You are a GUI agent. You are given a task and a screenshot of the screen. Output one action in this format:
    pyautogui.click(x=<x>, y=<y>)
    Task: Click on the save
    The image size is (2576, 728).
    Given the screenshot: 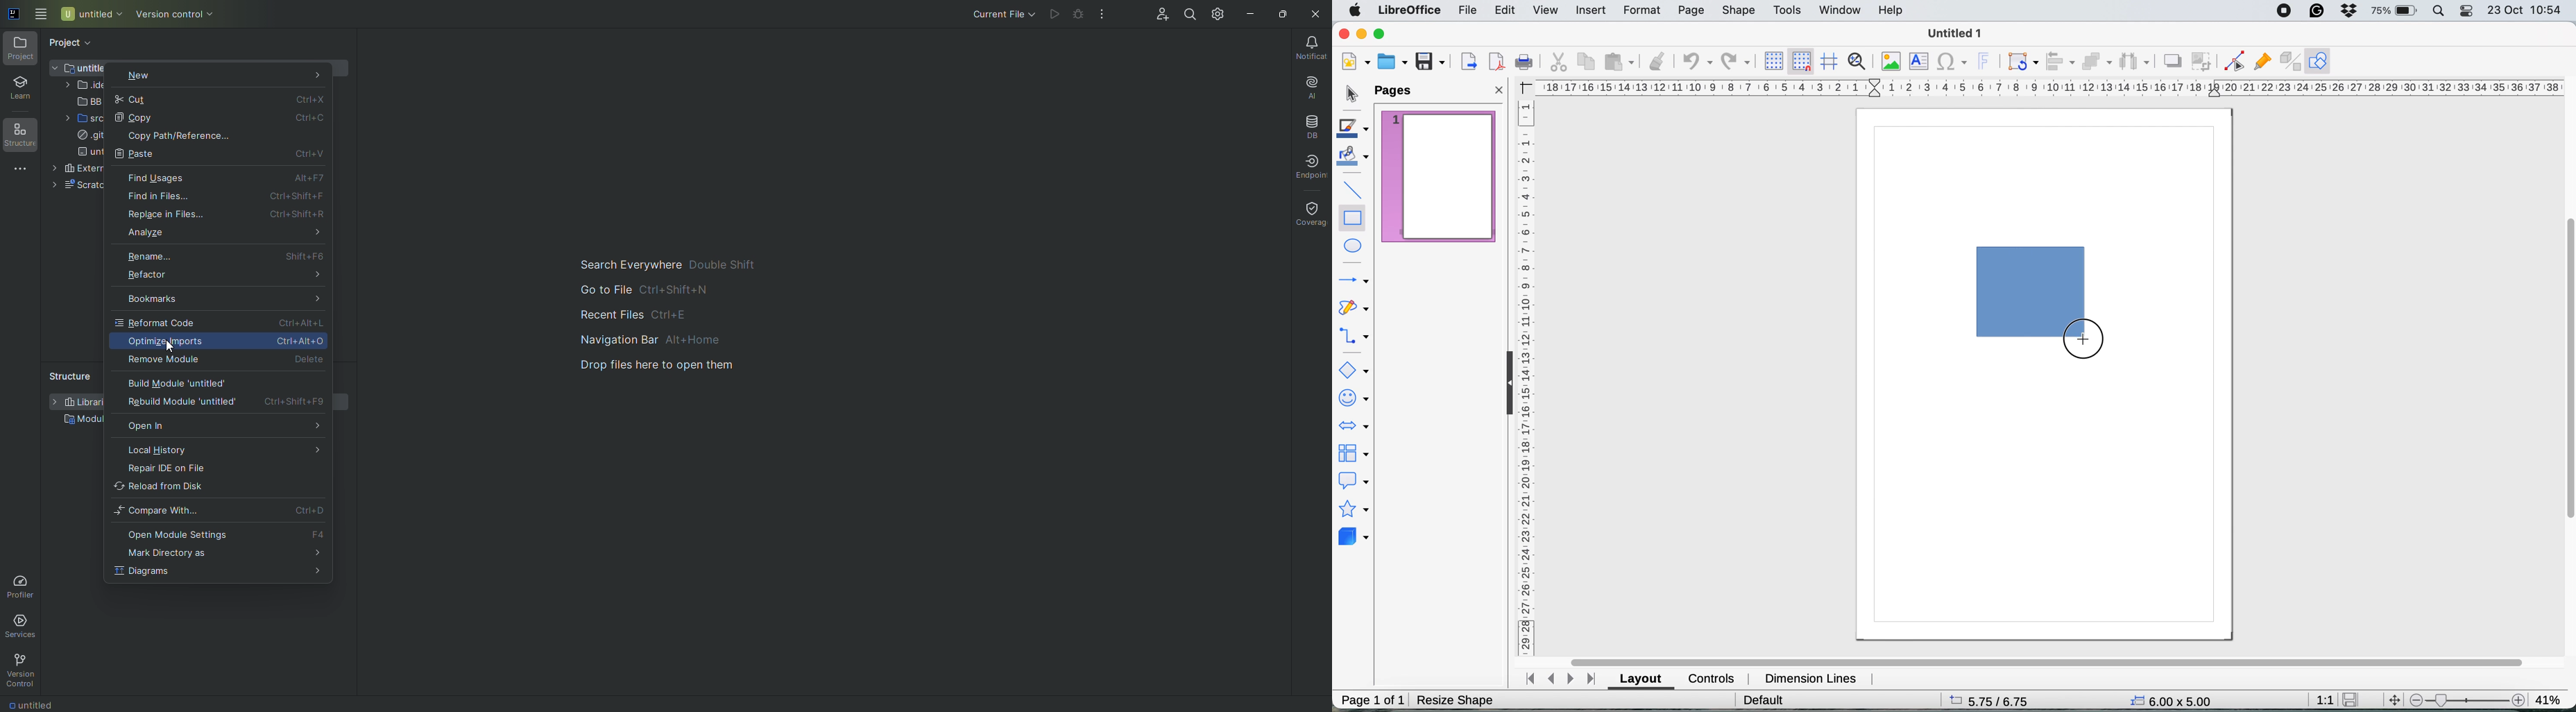 What is the action you would take?
    pyautogui.click(x=2354, y=699)
    